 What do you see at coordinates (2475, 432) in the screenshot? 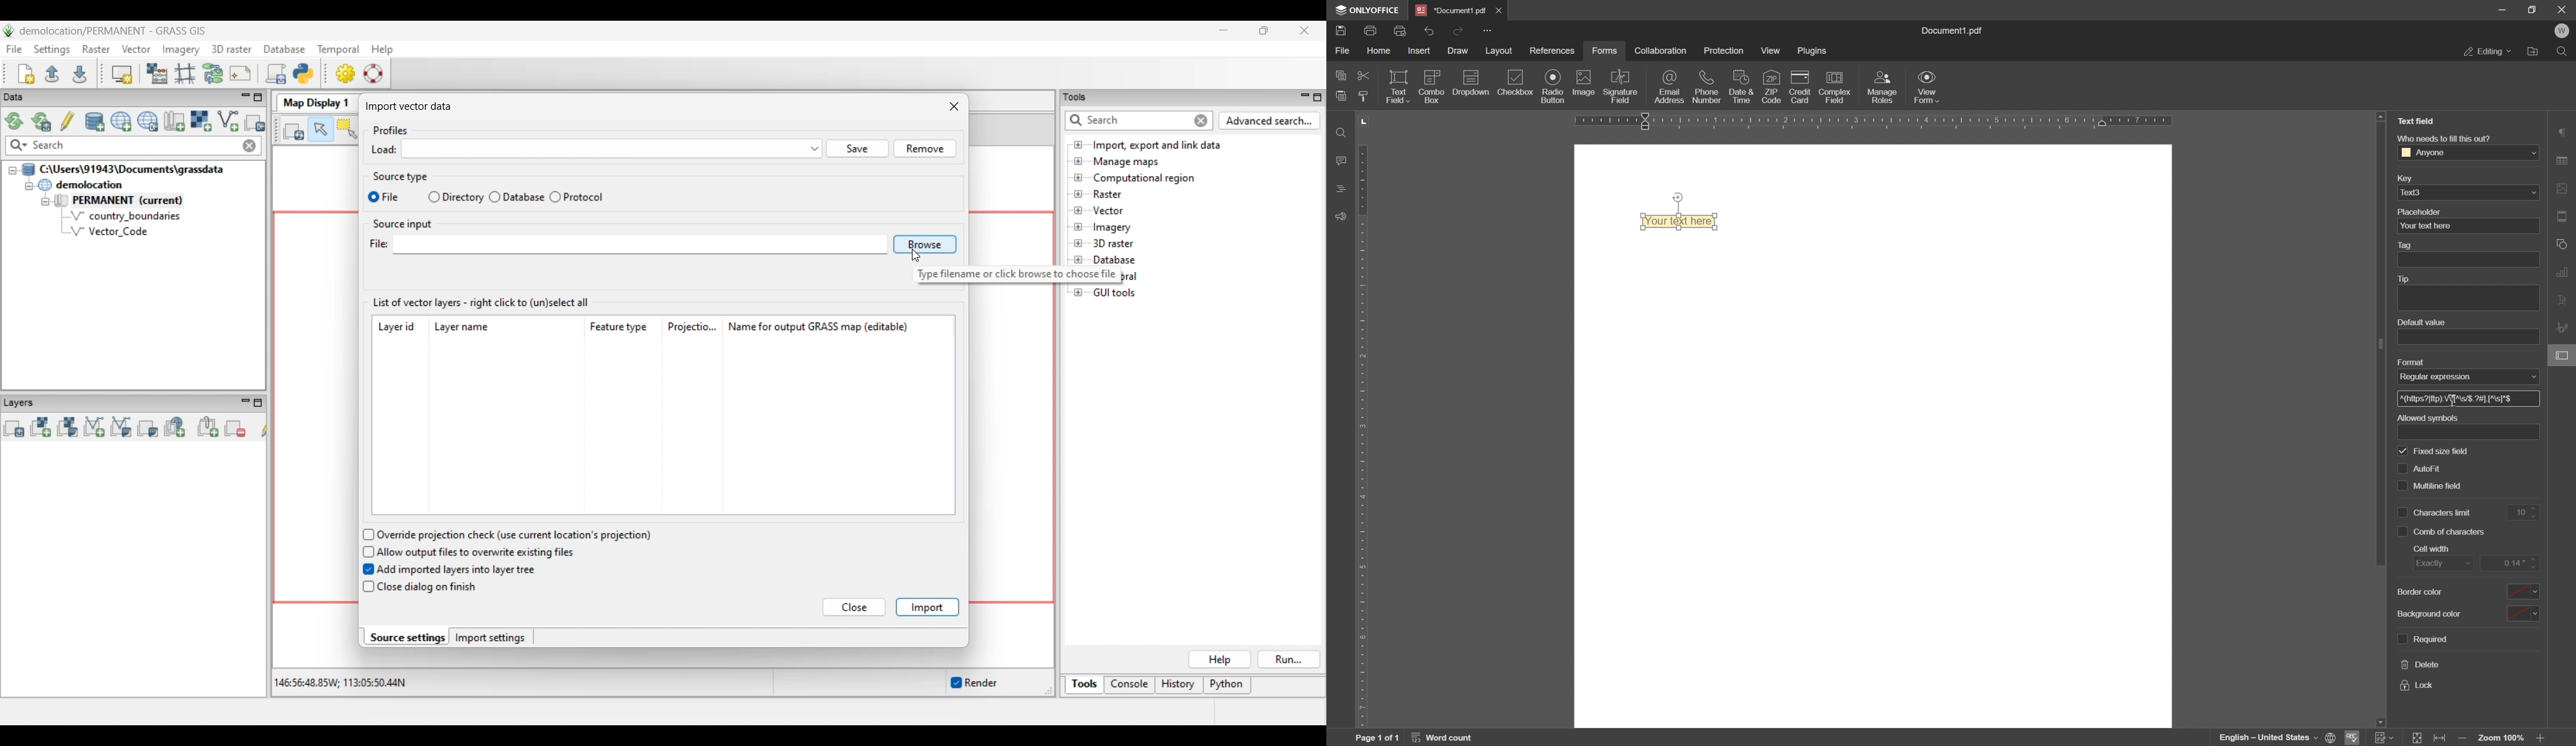
I see `textbox` at bounding box center [2475, 432].